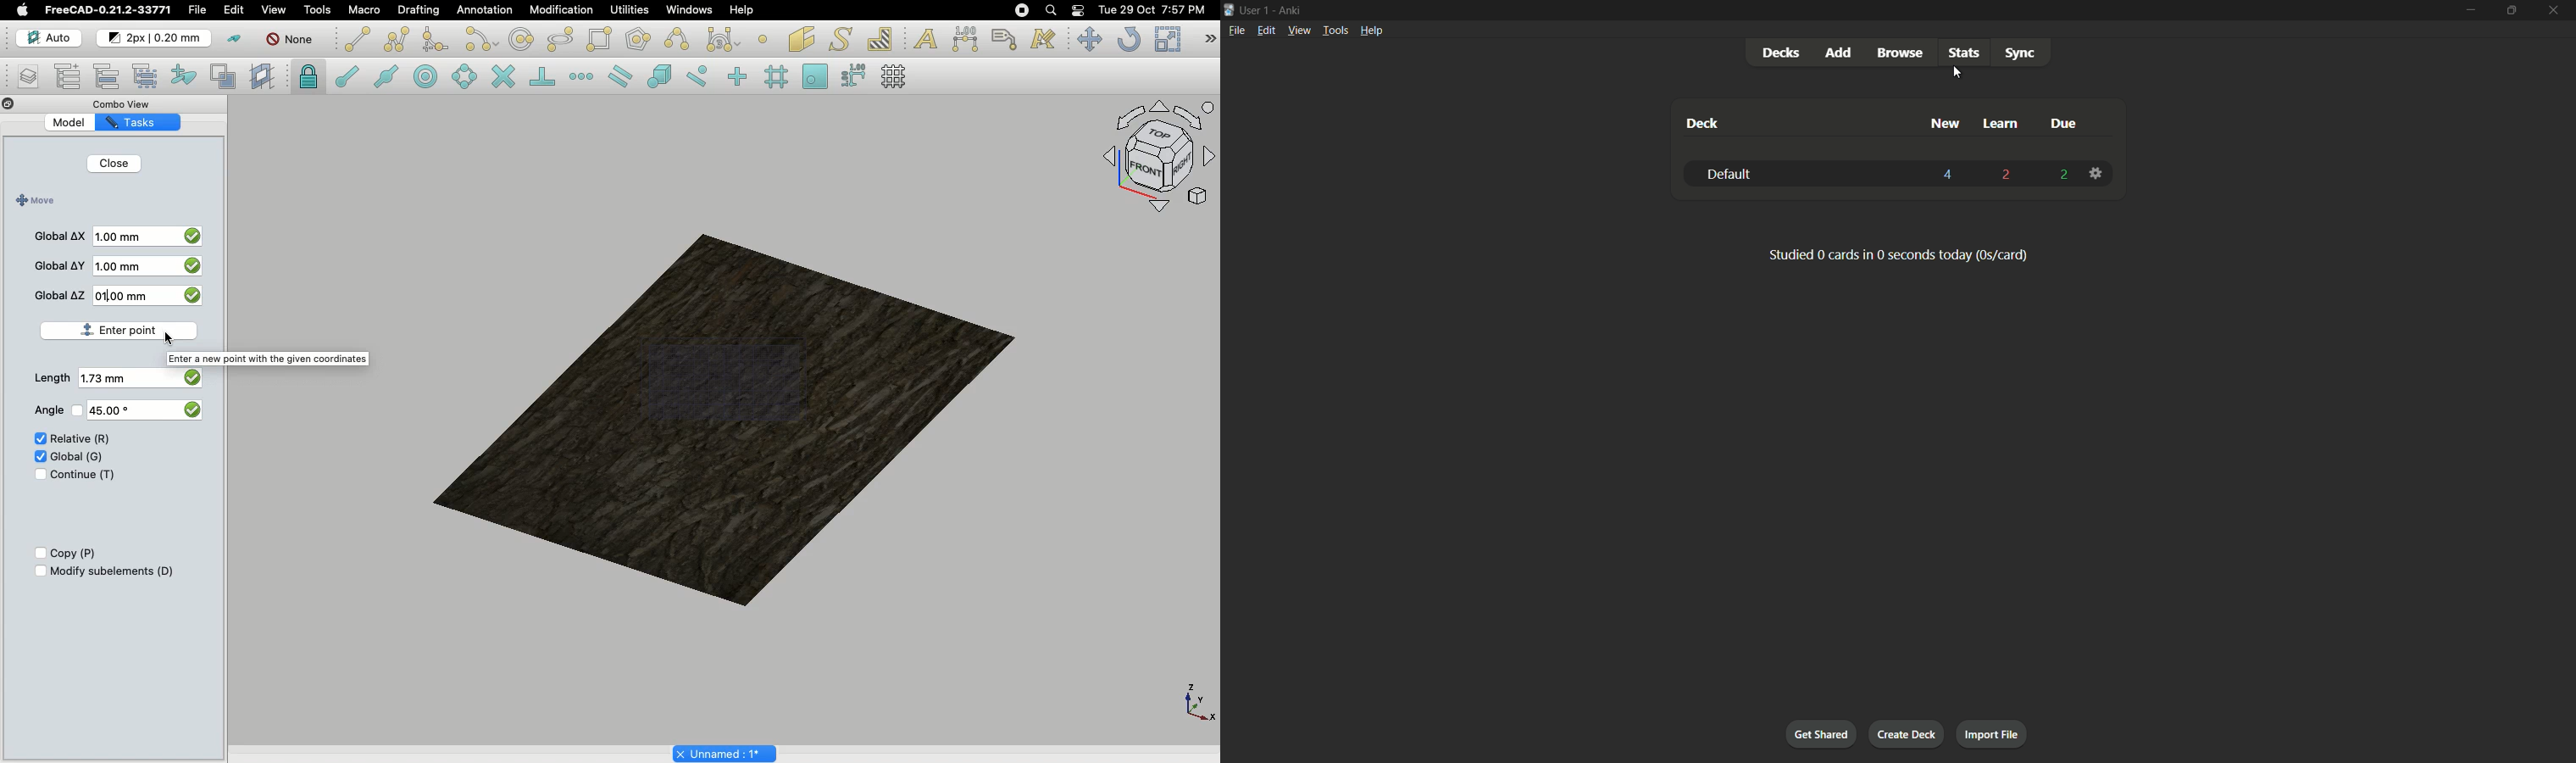 The width and height of the screenshot is (2576, 784). What do you see at coordinates (895, 76) in the screenshot?
I see `Toggle grid` at bounding box center [895, 76].